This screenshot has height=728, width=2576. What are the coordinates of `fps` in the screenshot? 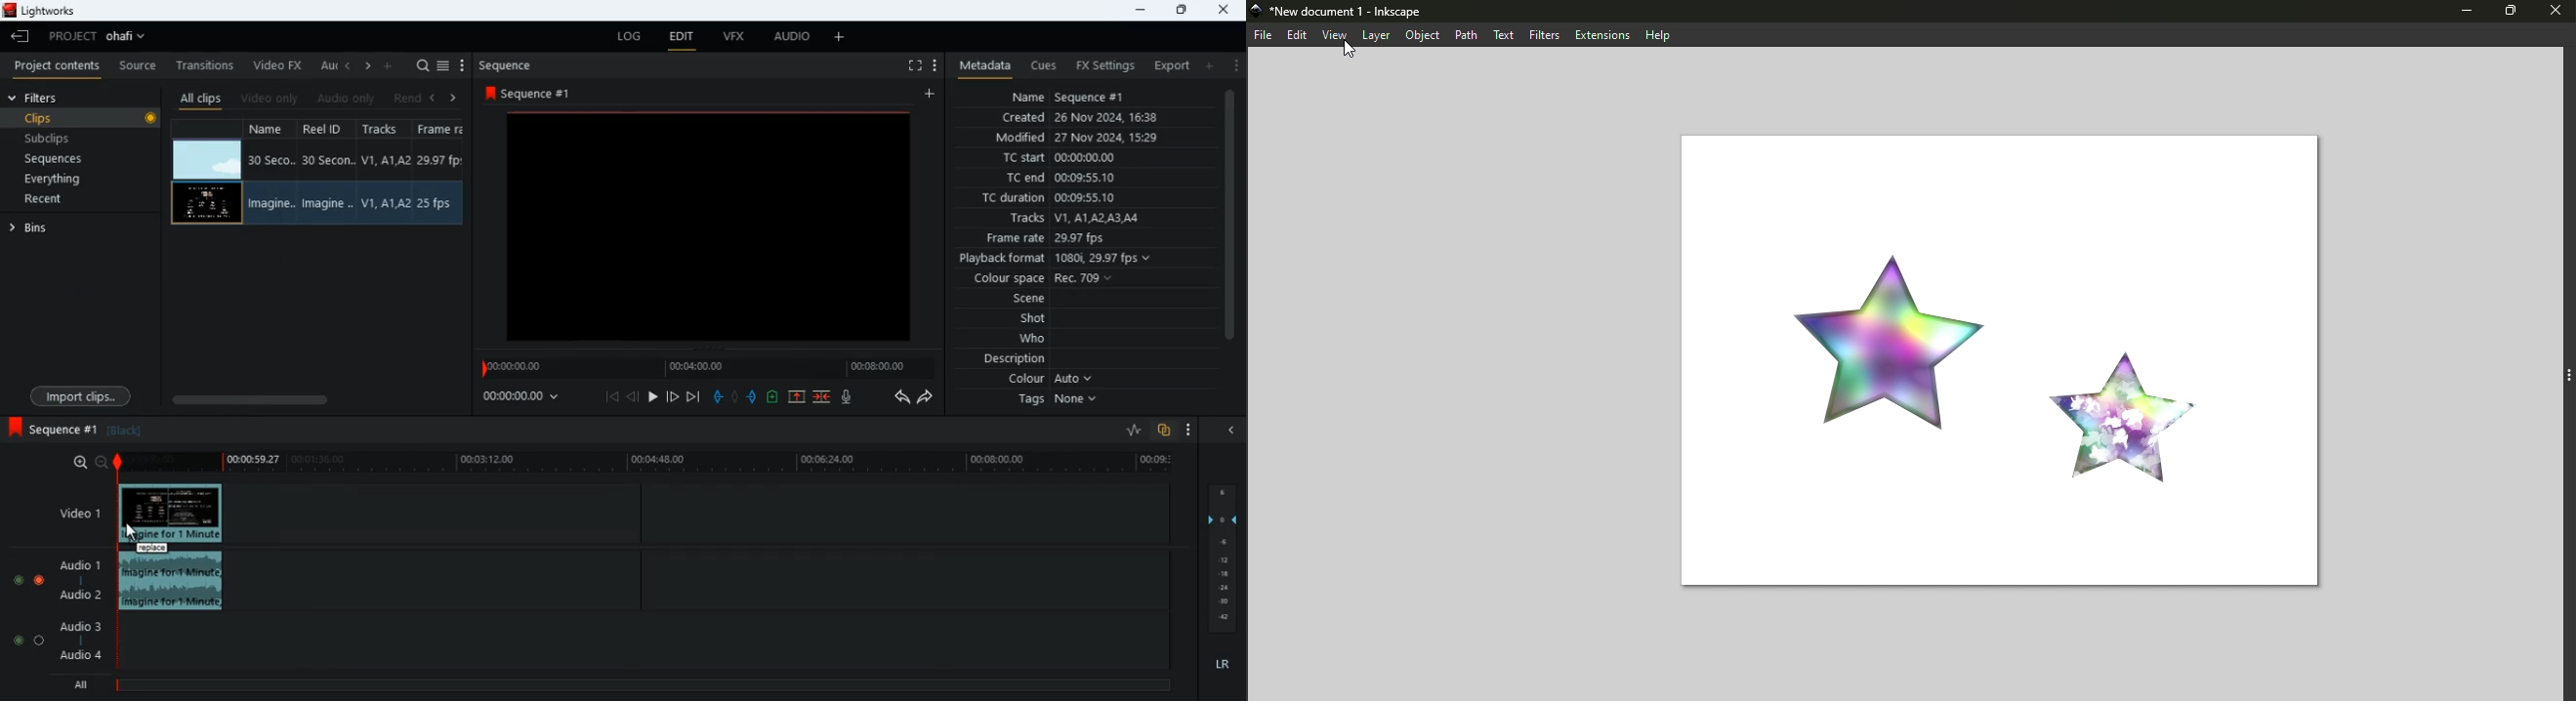 It's located at (442, 129).